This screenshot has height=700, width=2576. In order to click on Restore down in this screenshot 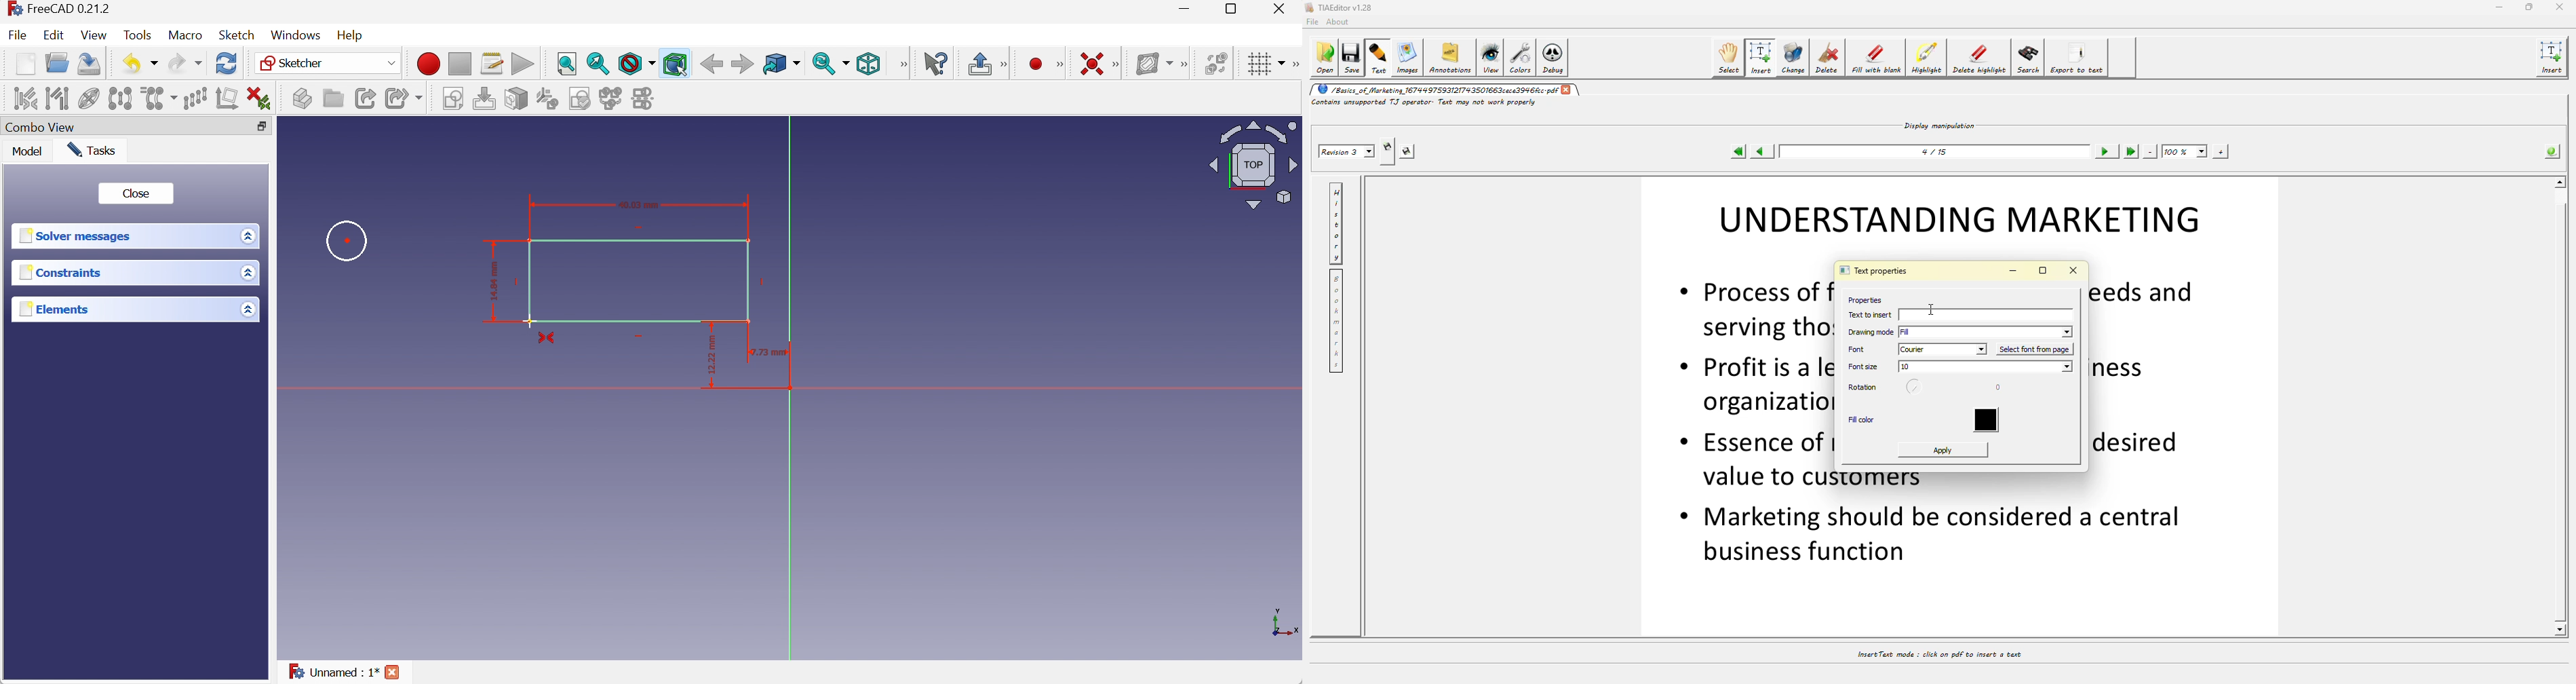, I will do `click(262, 128)`.